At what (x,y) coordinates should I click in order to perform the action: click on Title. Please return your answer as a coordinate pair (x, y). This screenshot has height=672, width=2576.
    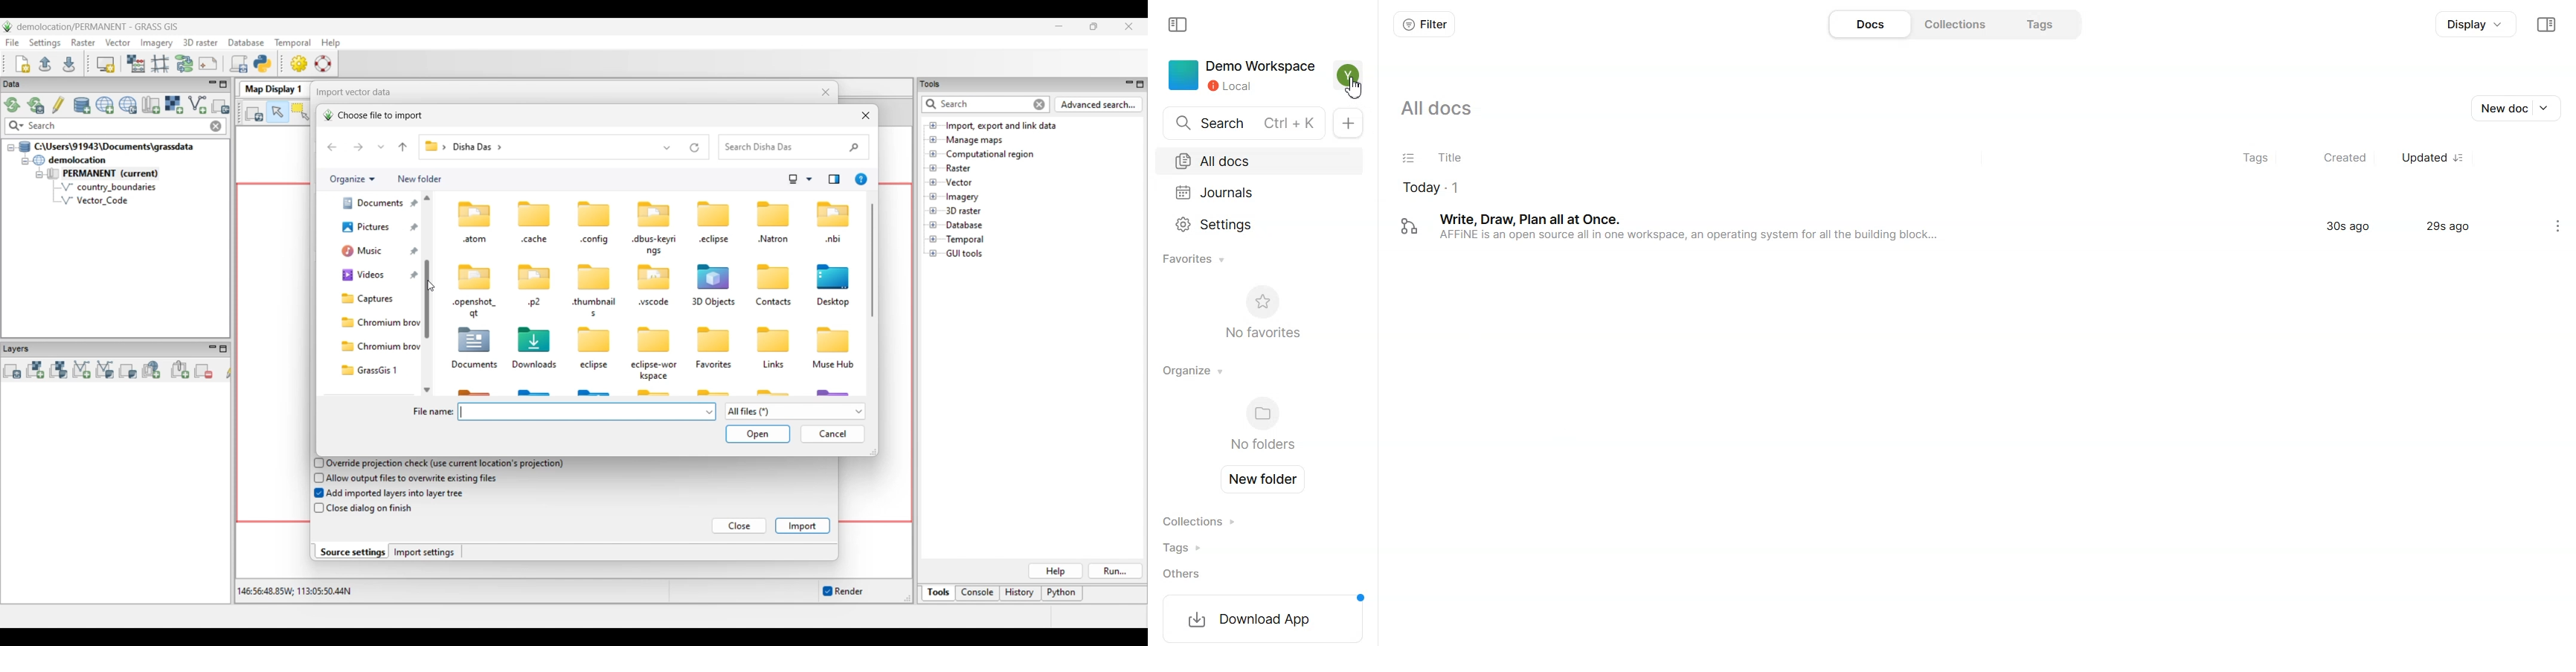
    Looking at the image, I should click on (1561, 159).